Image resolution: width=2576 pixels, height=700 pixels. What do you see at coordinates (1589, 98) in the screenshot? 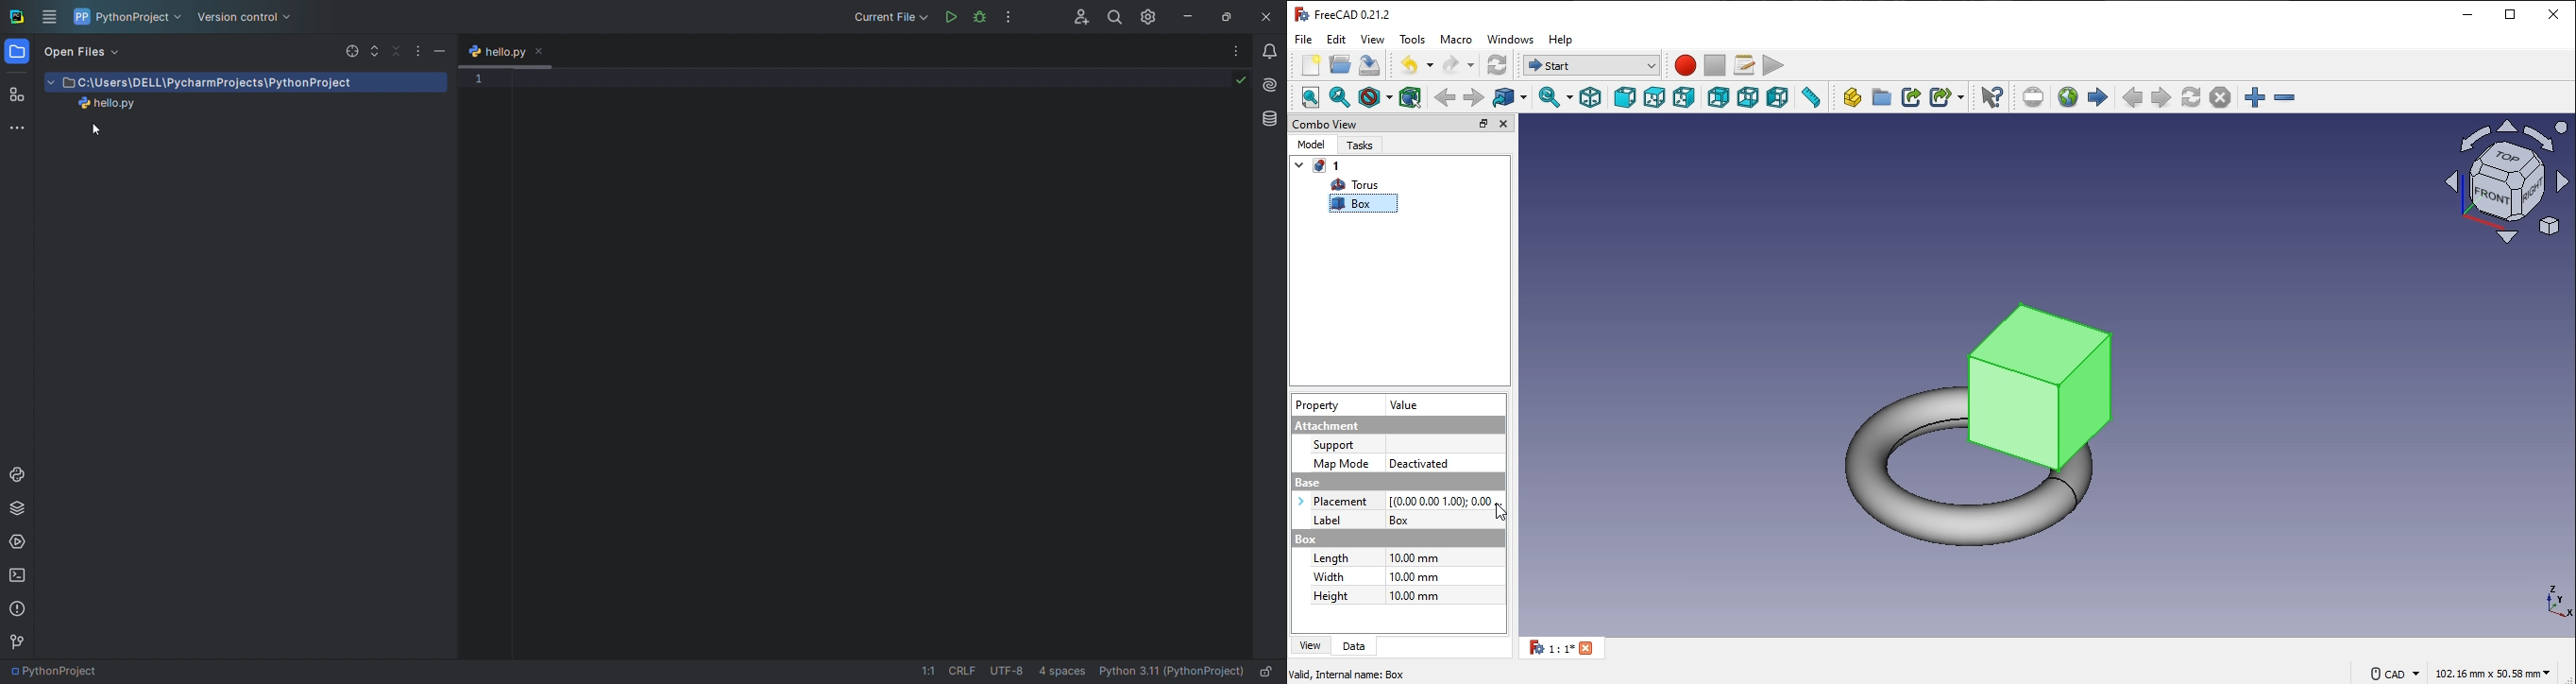
I see `isometric view` at bounding box center [1589, 98].